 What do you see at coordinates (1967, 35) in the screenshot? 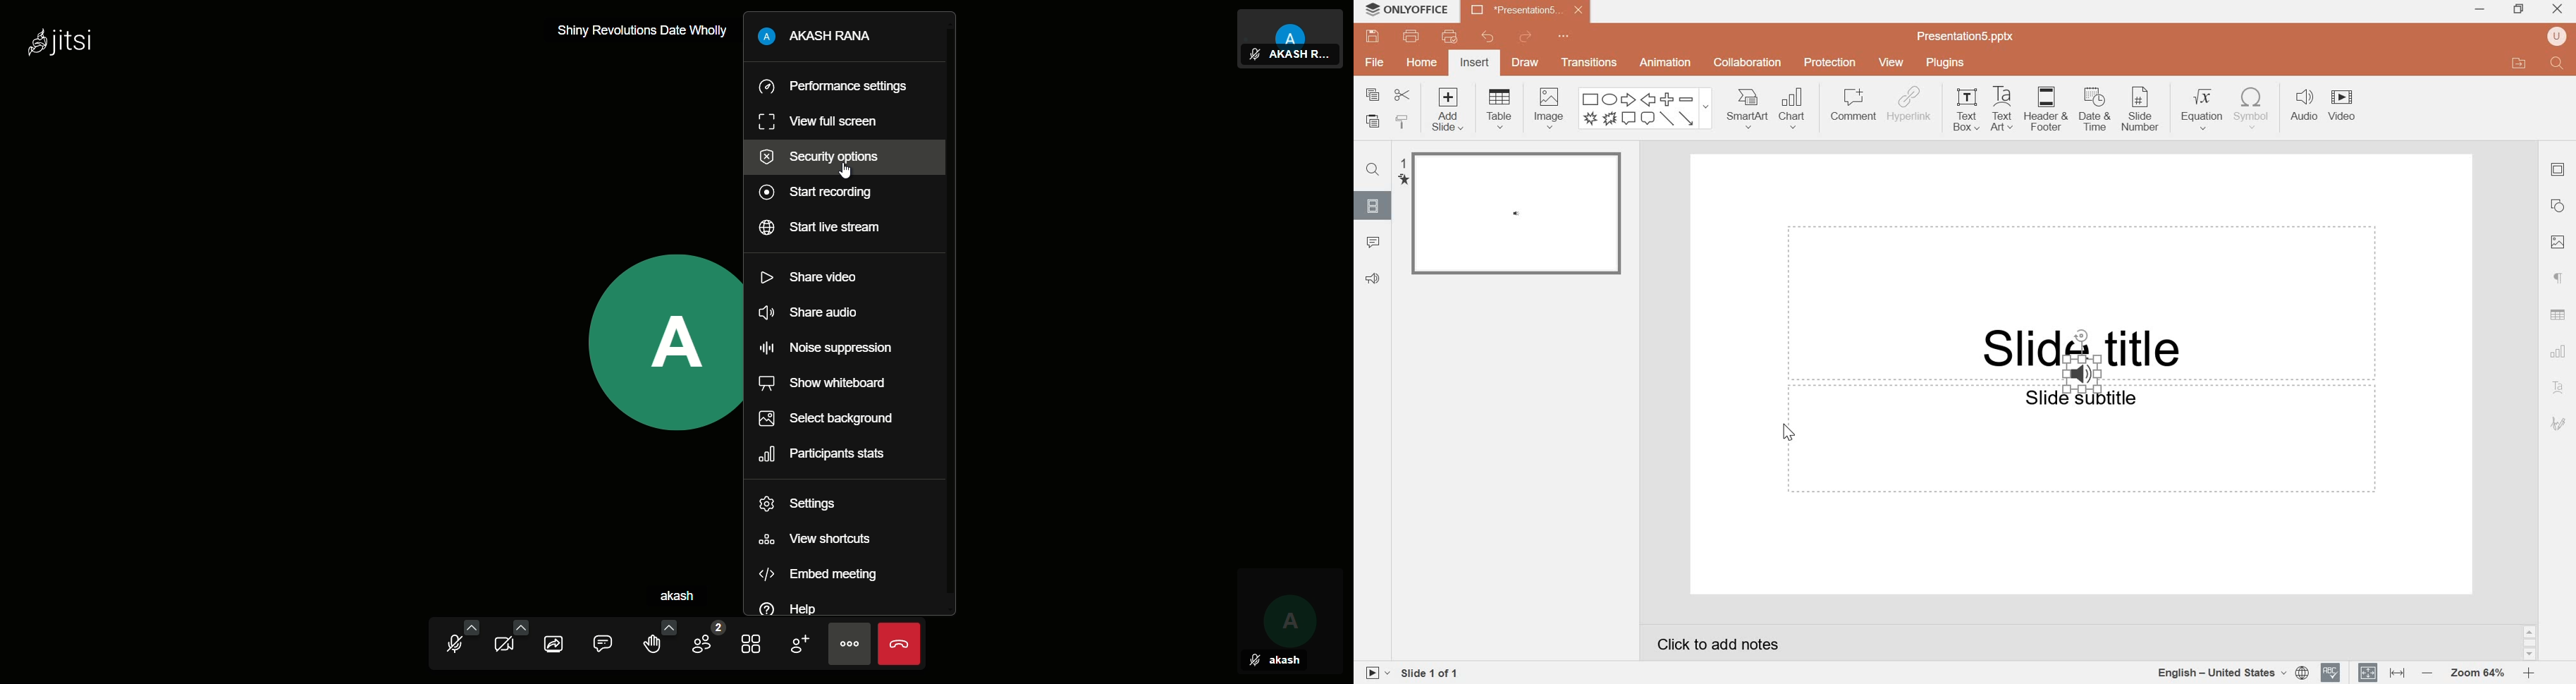
I see `Presentation5.pptx` at bounding box center [1967, 35].